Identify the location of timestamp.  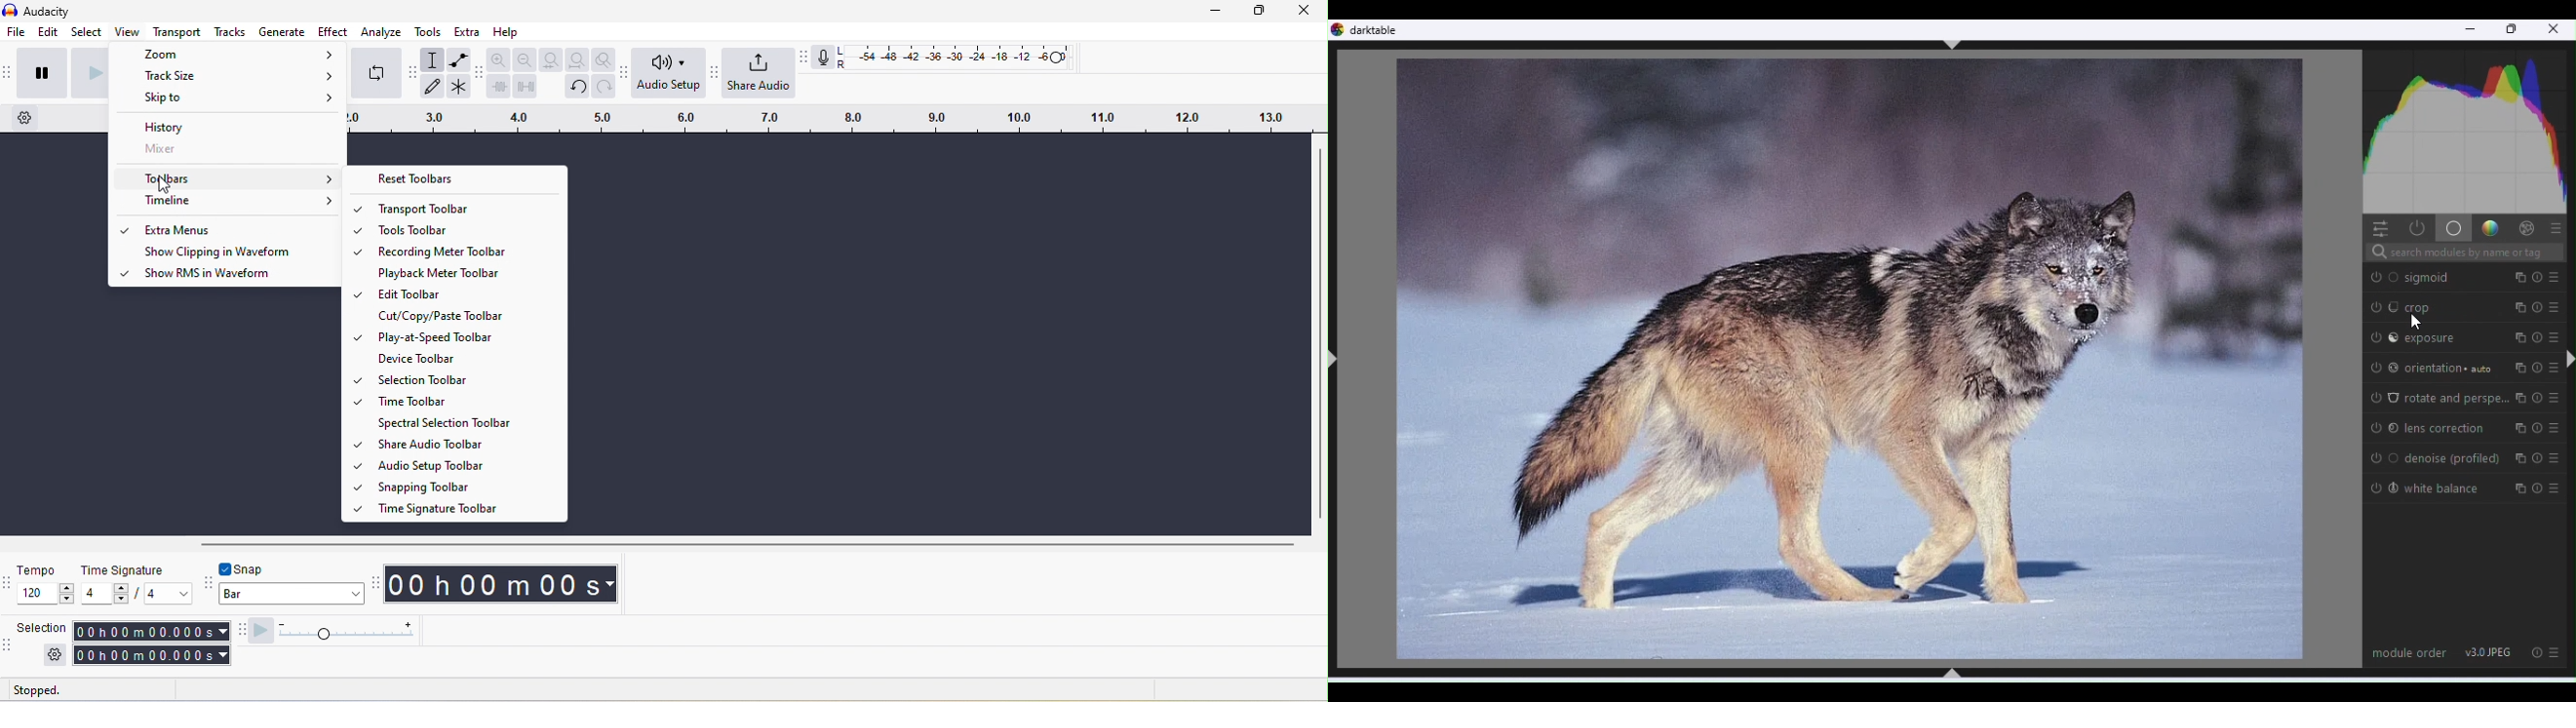
(501, 584).